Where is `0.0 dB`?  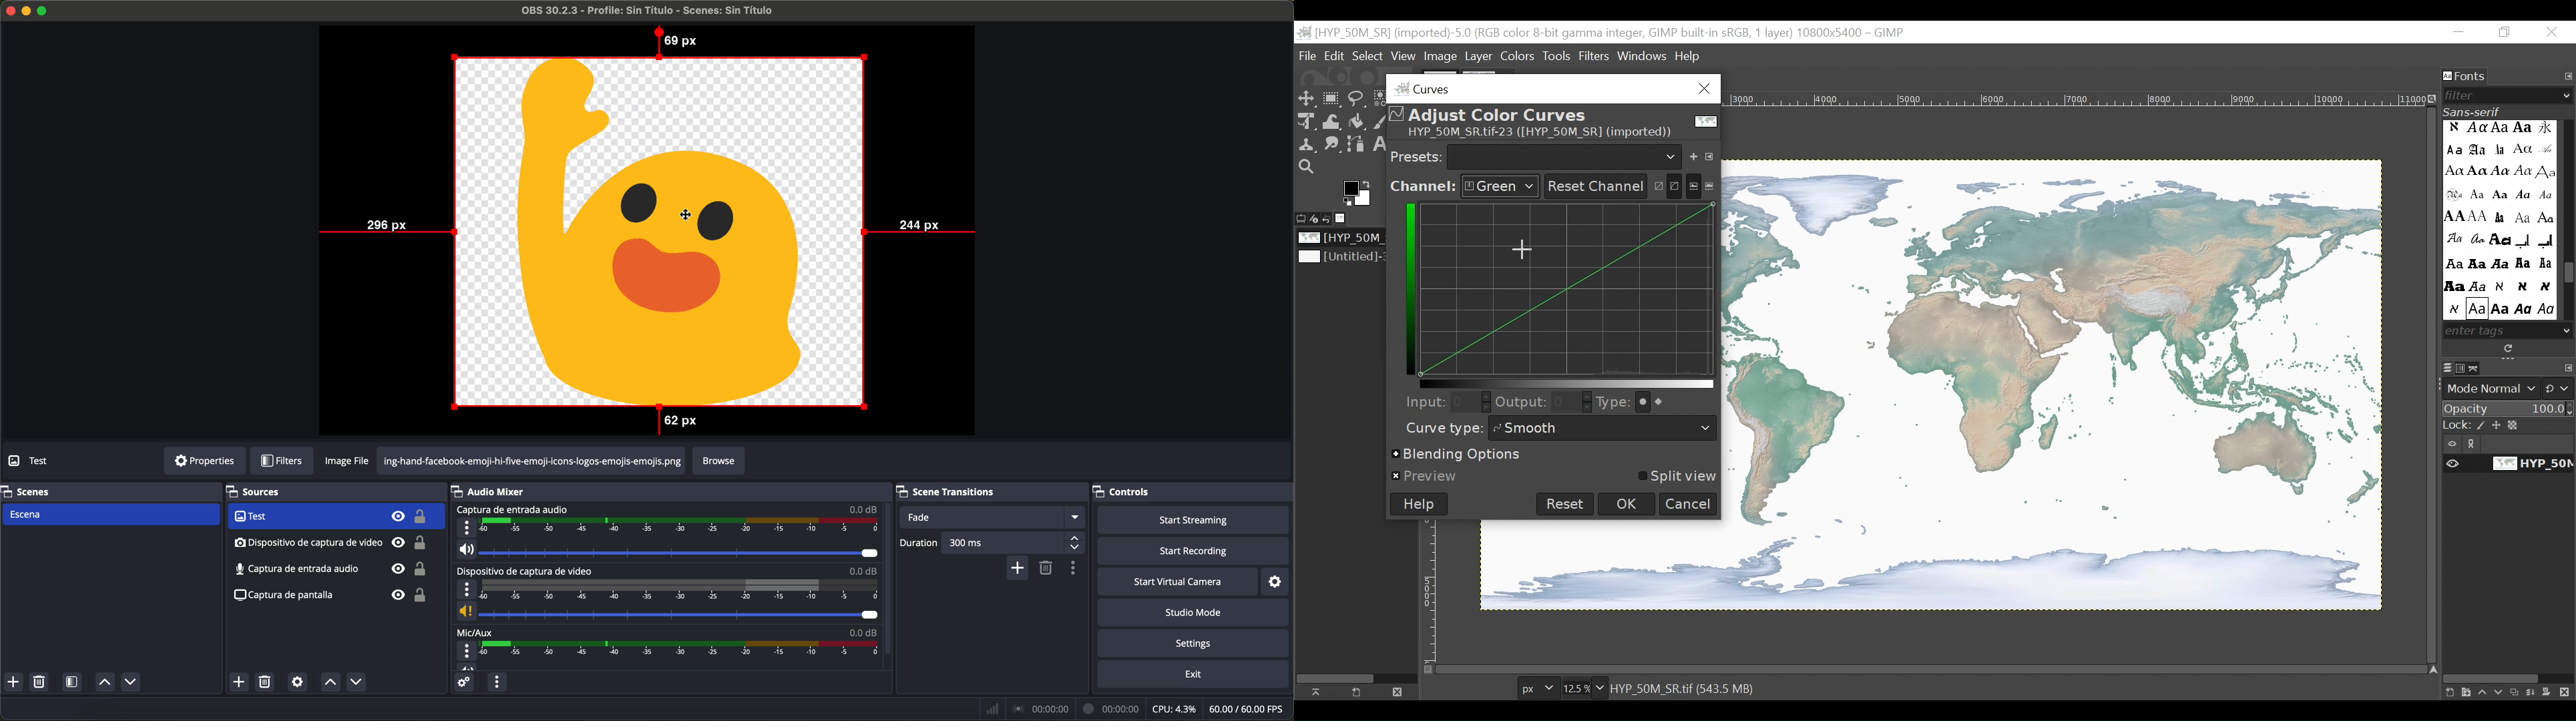
0.0 dB is located at coordinates (863, 631).